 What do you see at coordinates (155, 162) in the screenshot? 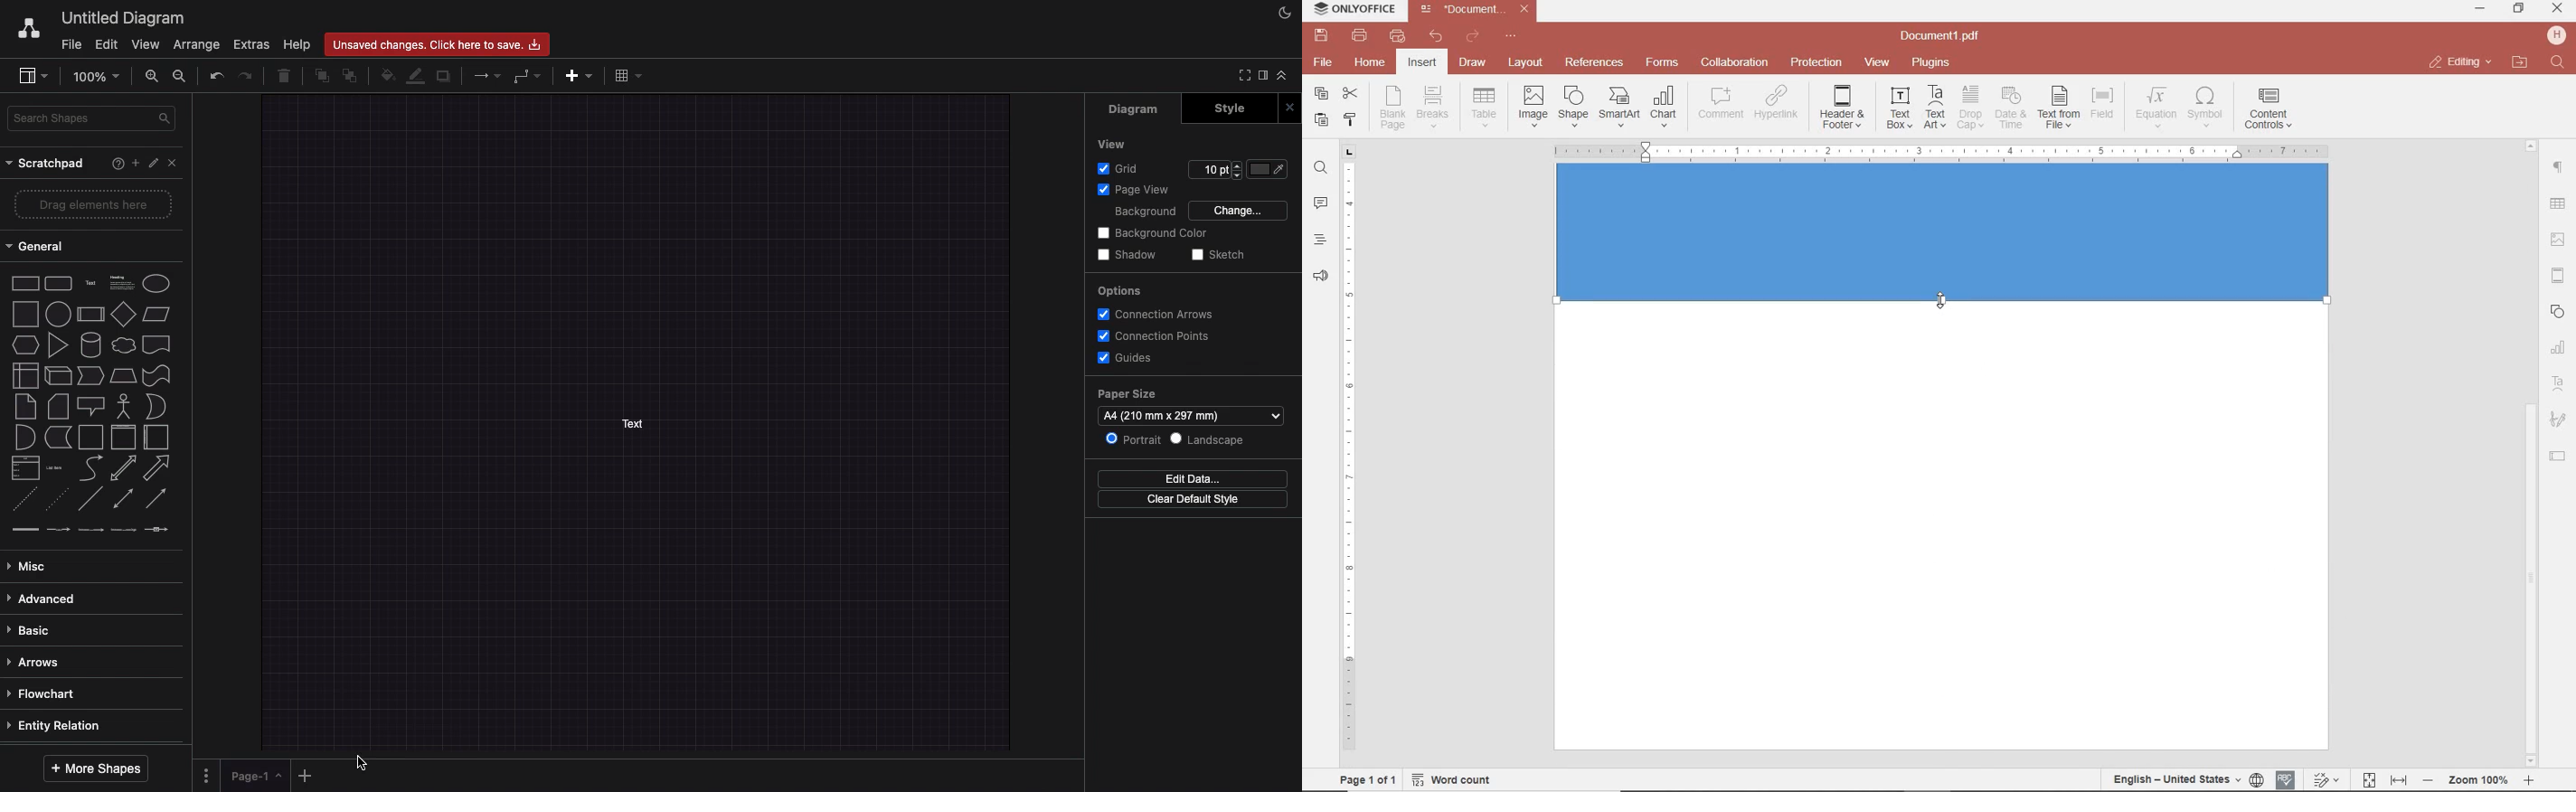
I see `Edit` at bounding box center [155, 162].